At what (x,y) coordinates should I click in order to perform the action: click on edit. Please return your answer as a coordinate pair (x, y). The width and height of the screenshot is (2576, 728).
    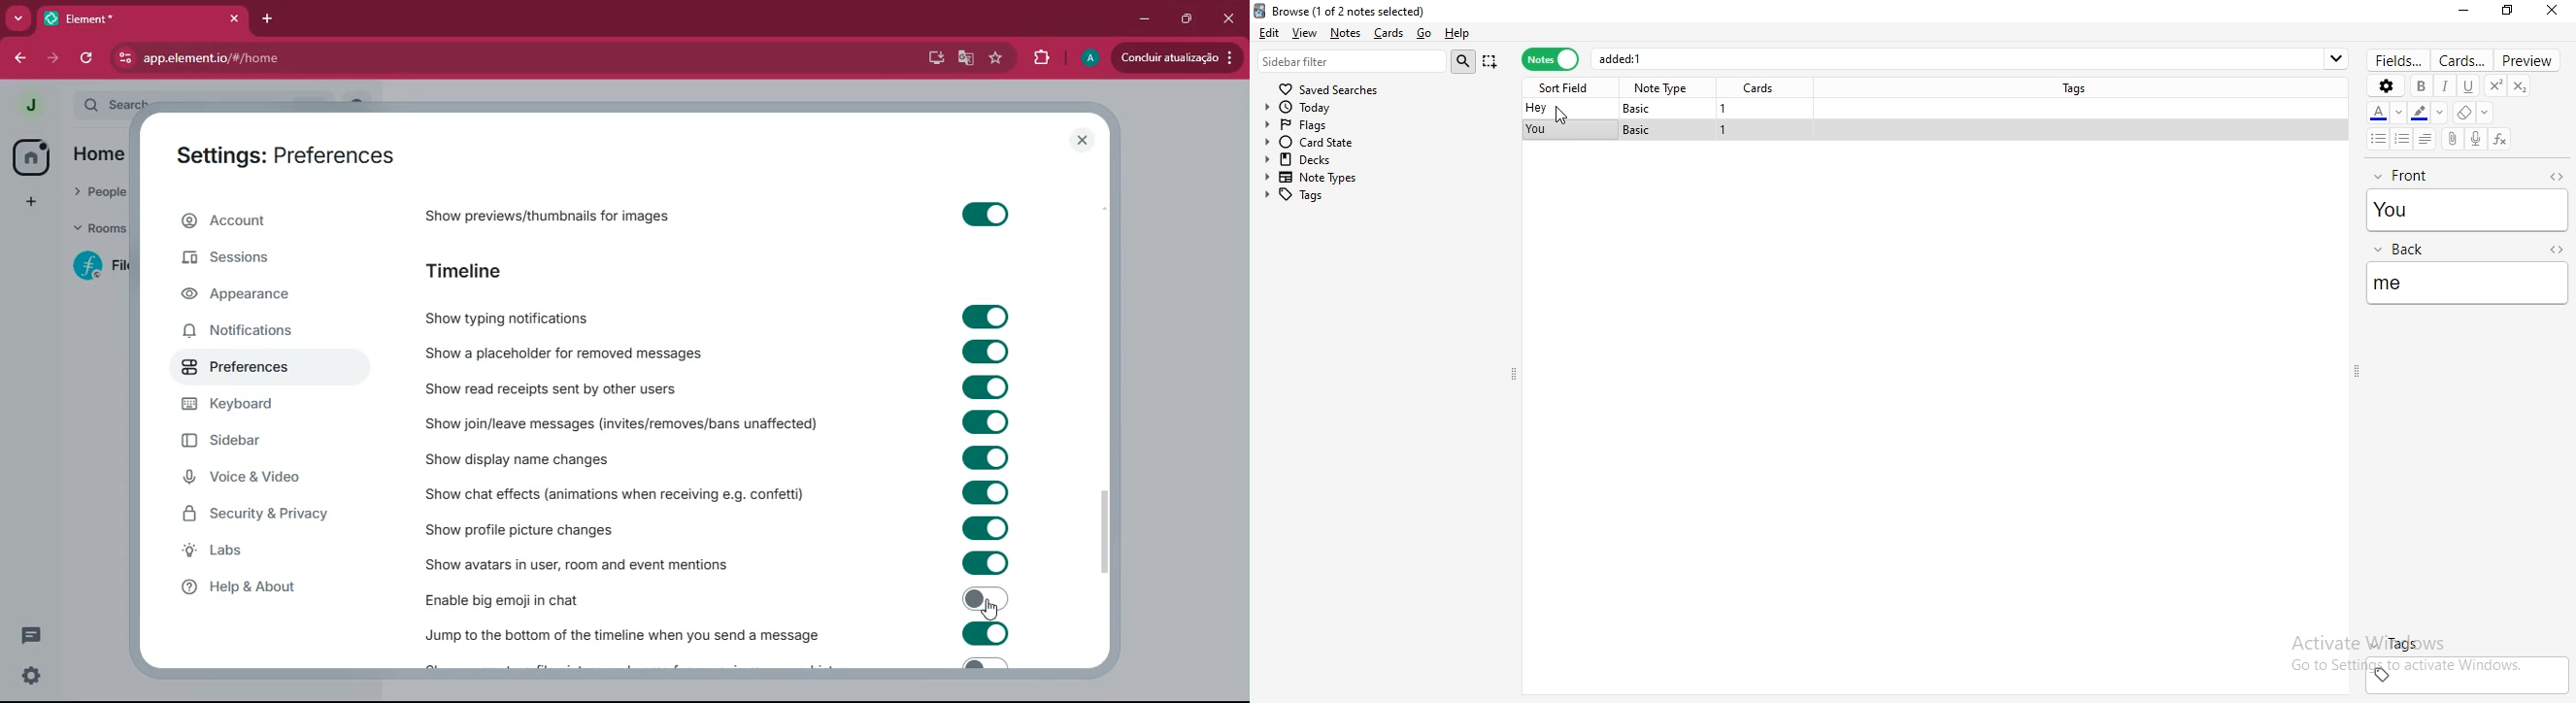
    Looking at the image, I should click on (1268, 31).